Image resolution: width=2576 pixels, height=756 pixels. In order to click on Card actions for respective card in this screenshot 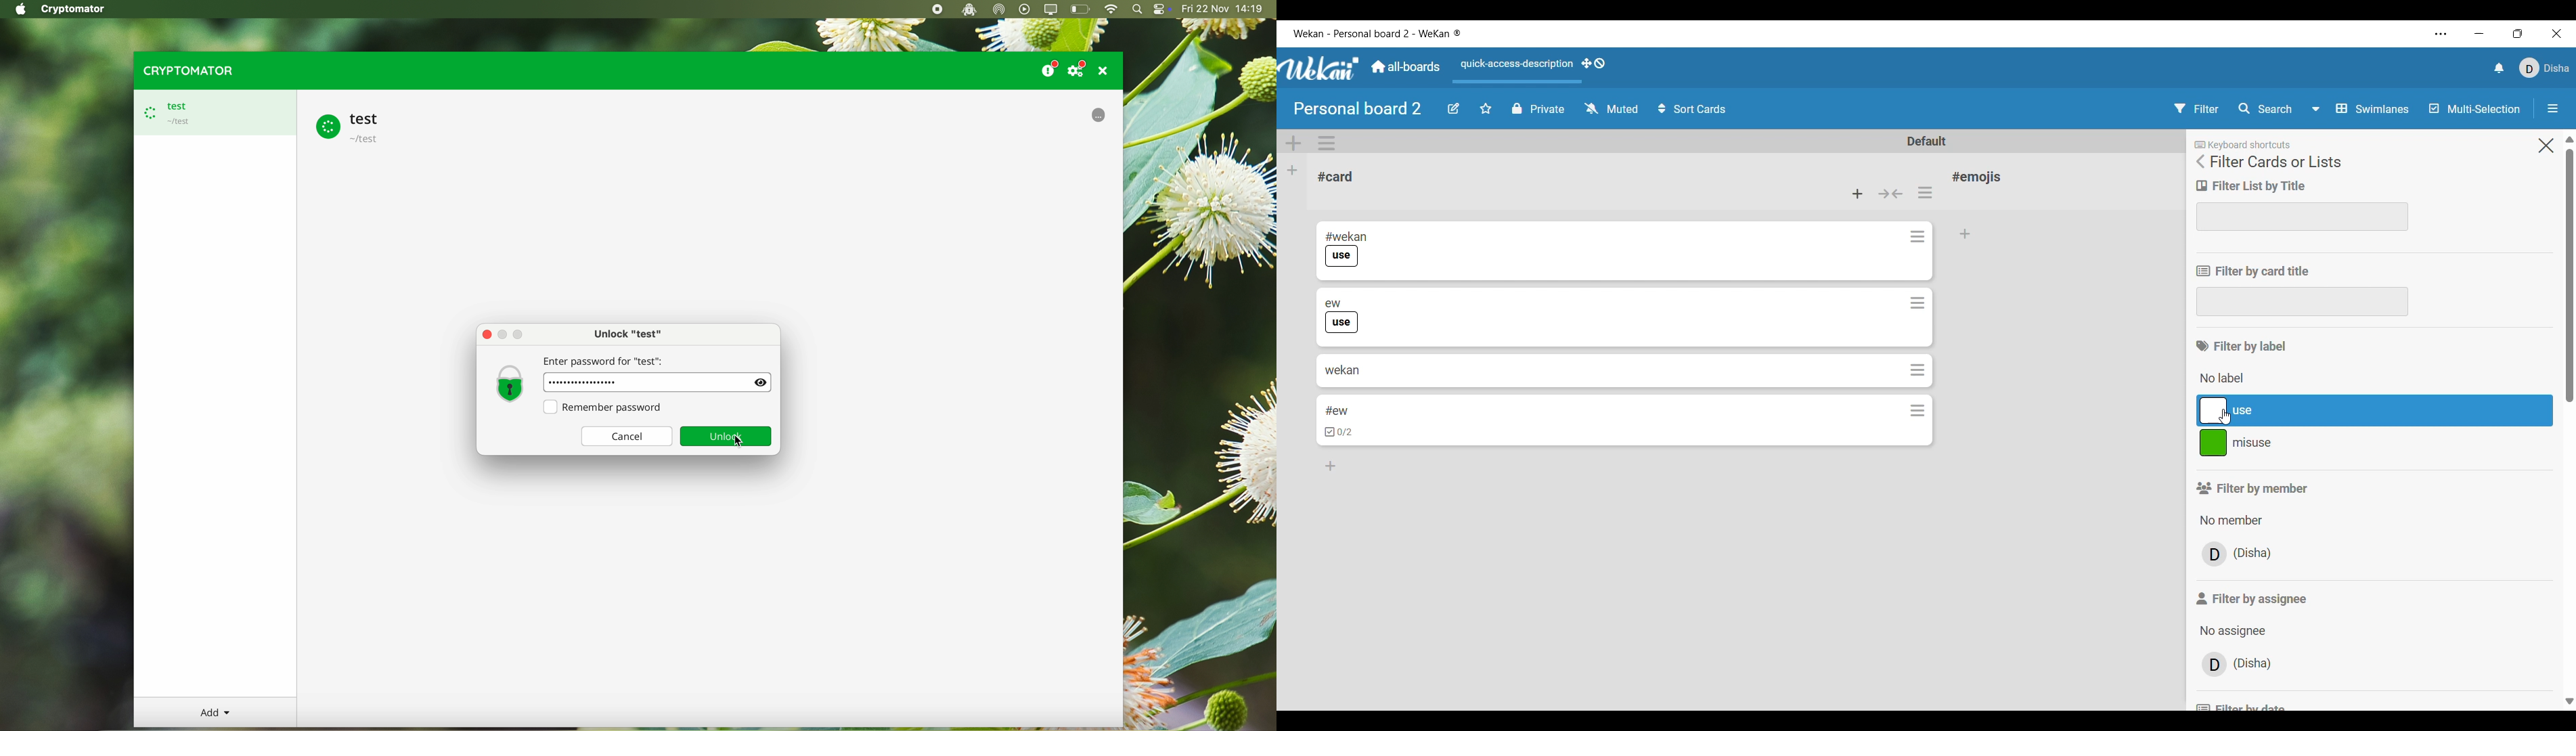, I will do `click(1919, 236)`.